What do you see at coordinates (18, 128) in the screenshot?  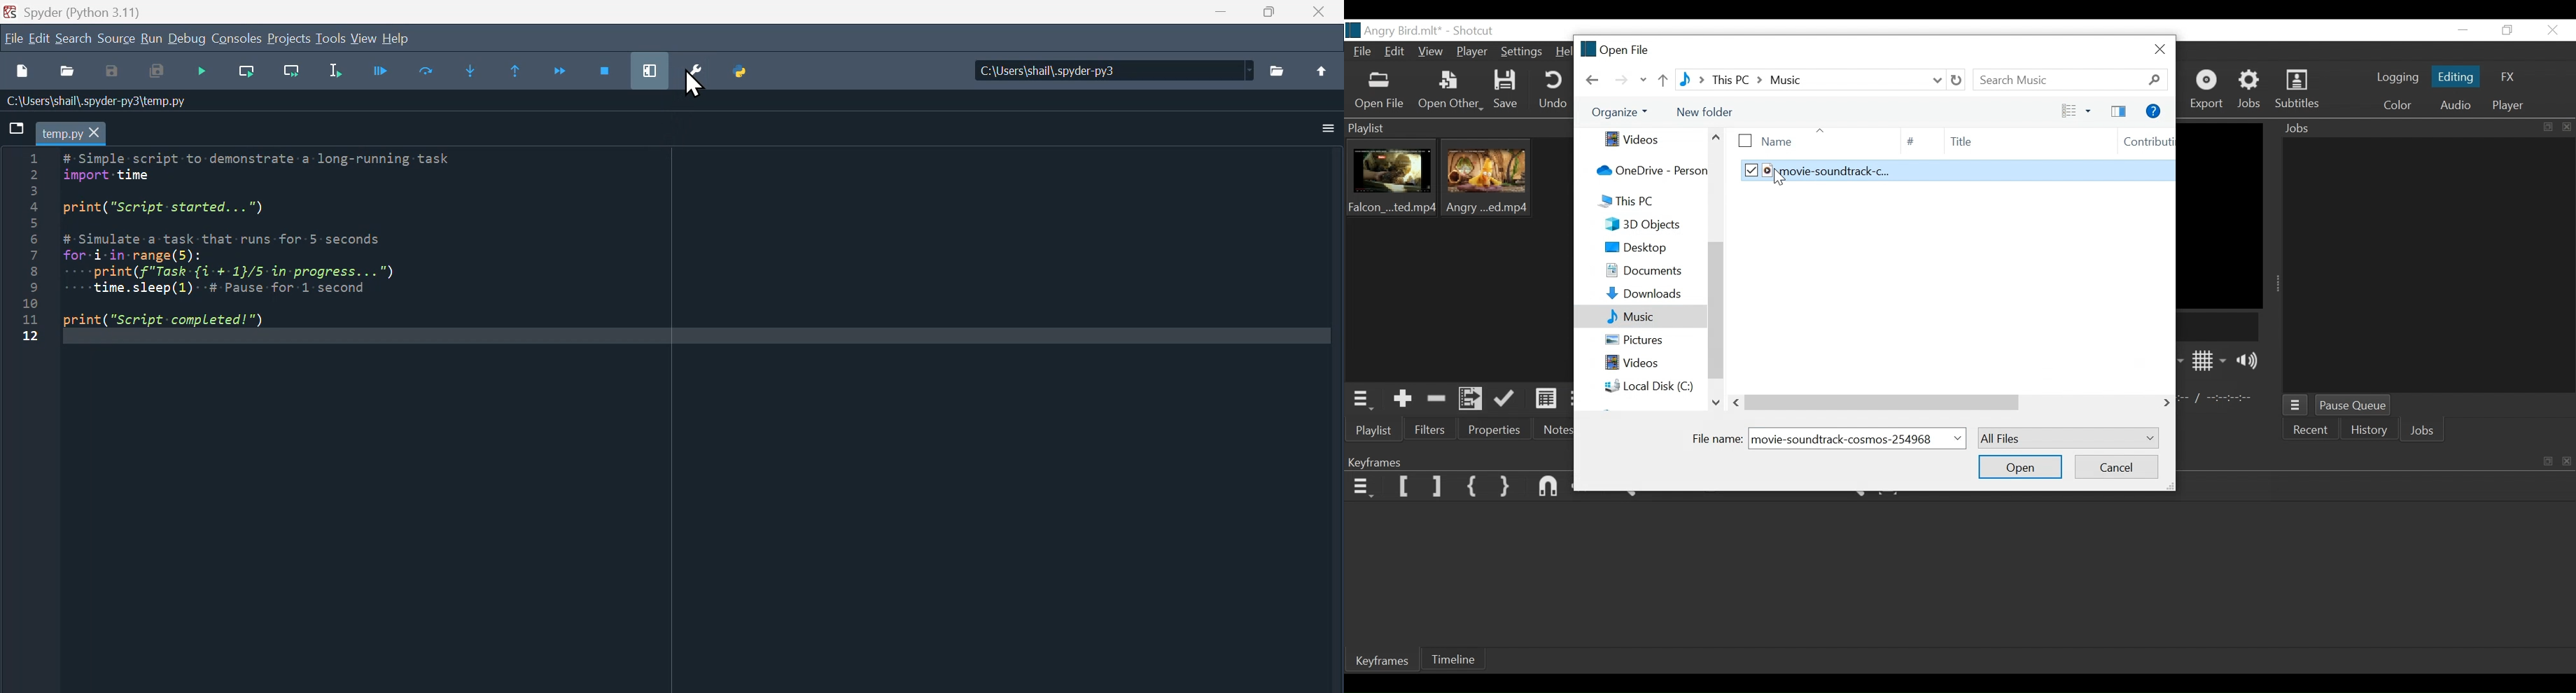 I see `File` at bounding box center [18, 128].